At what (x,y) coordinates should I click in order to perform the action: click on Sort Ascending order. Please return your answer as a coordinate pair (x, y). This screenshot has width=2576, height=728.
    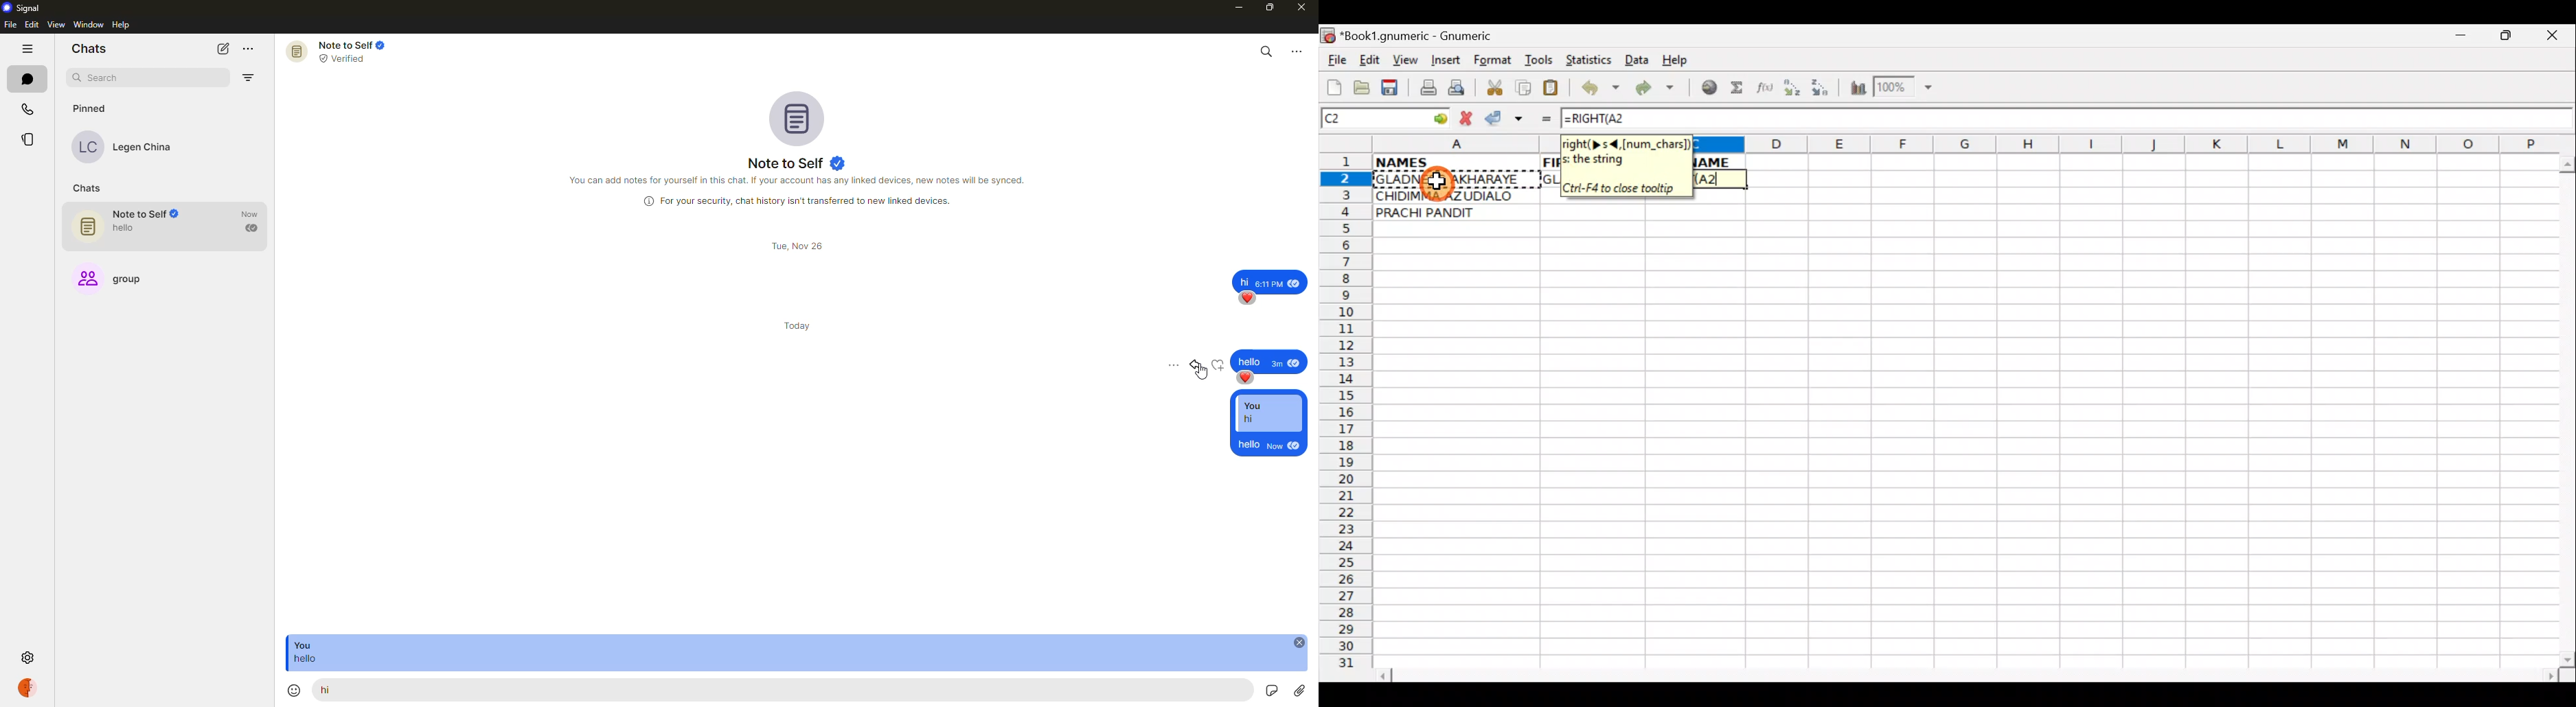
    Looking at the image, I should click on (1796, 90).